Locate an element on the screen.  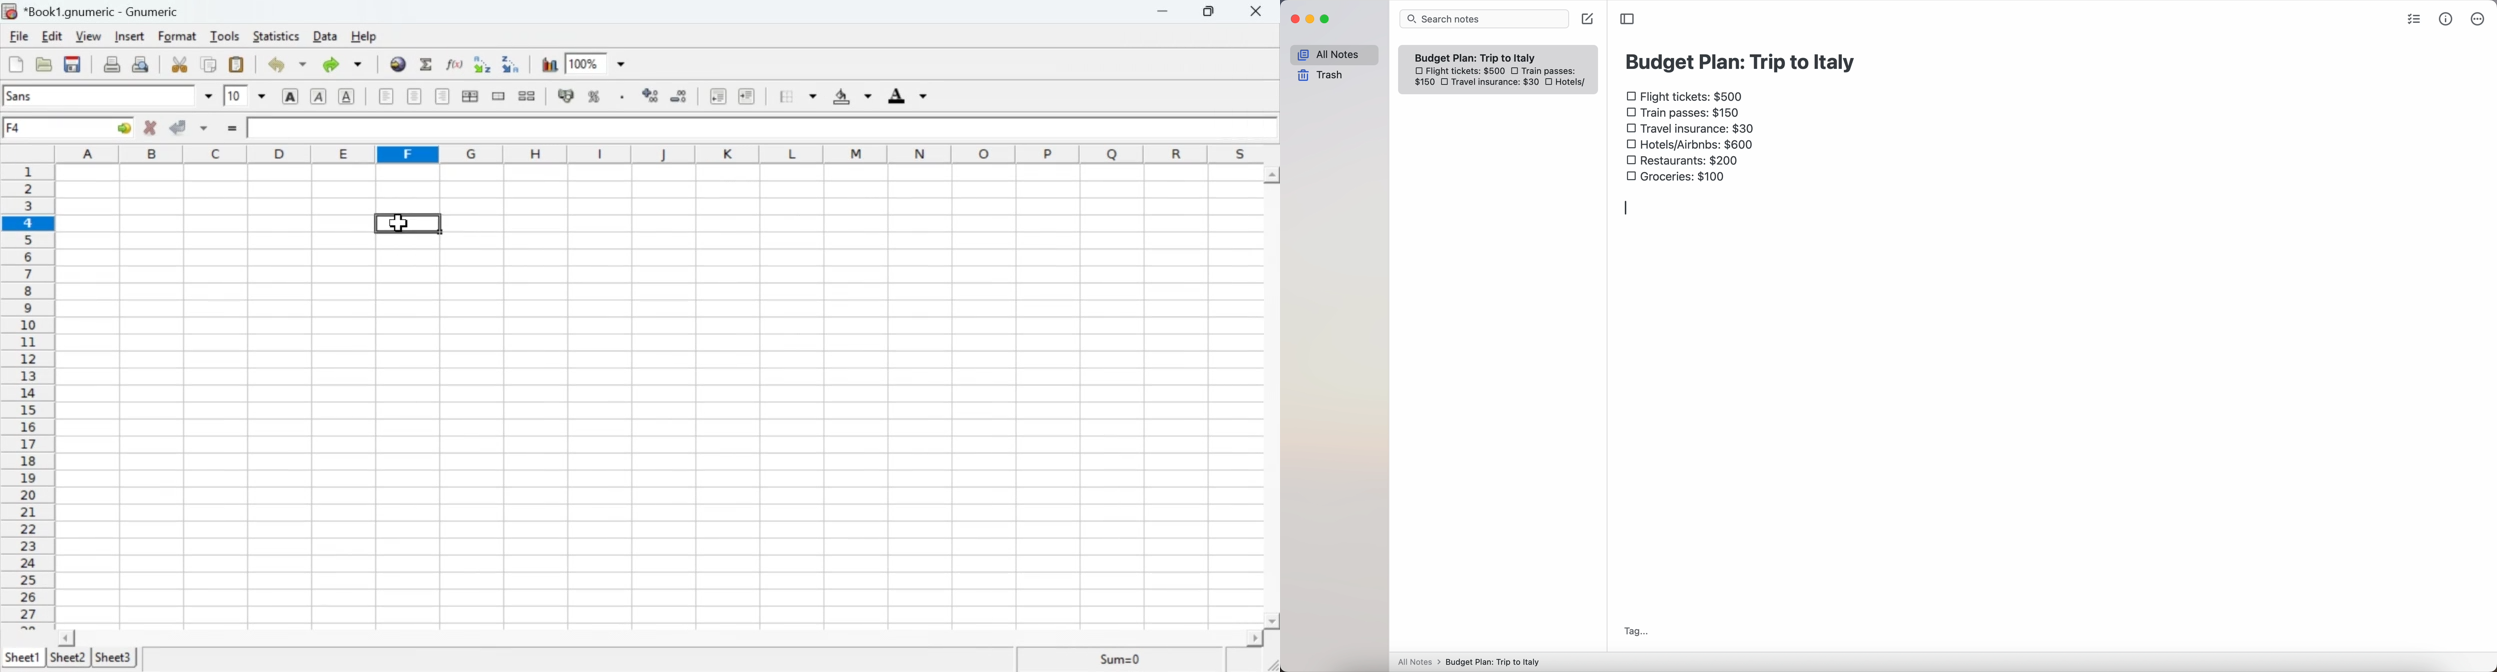
Bold is located at coordinates (287, 97).